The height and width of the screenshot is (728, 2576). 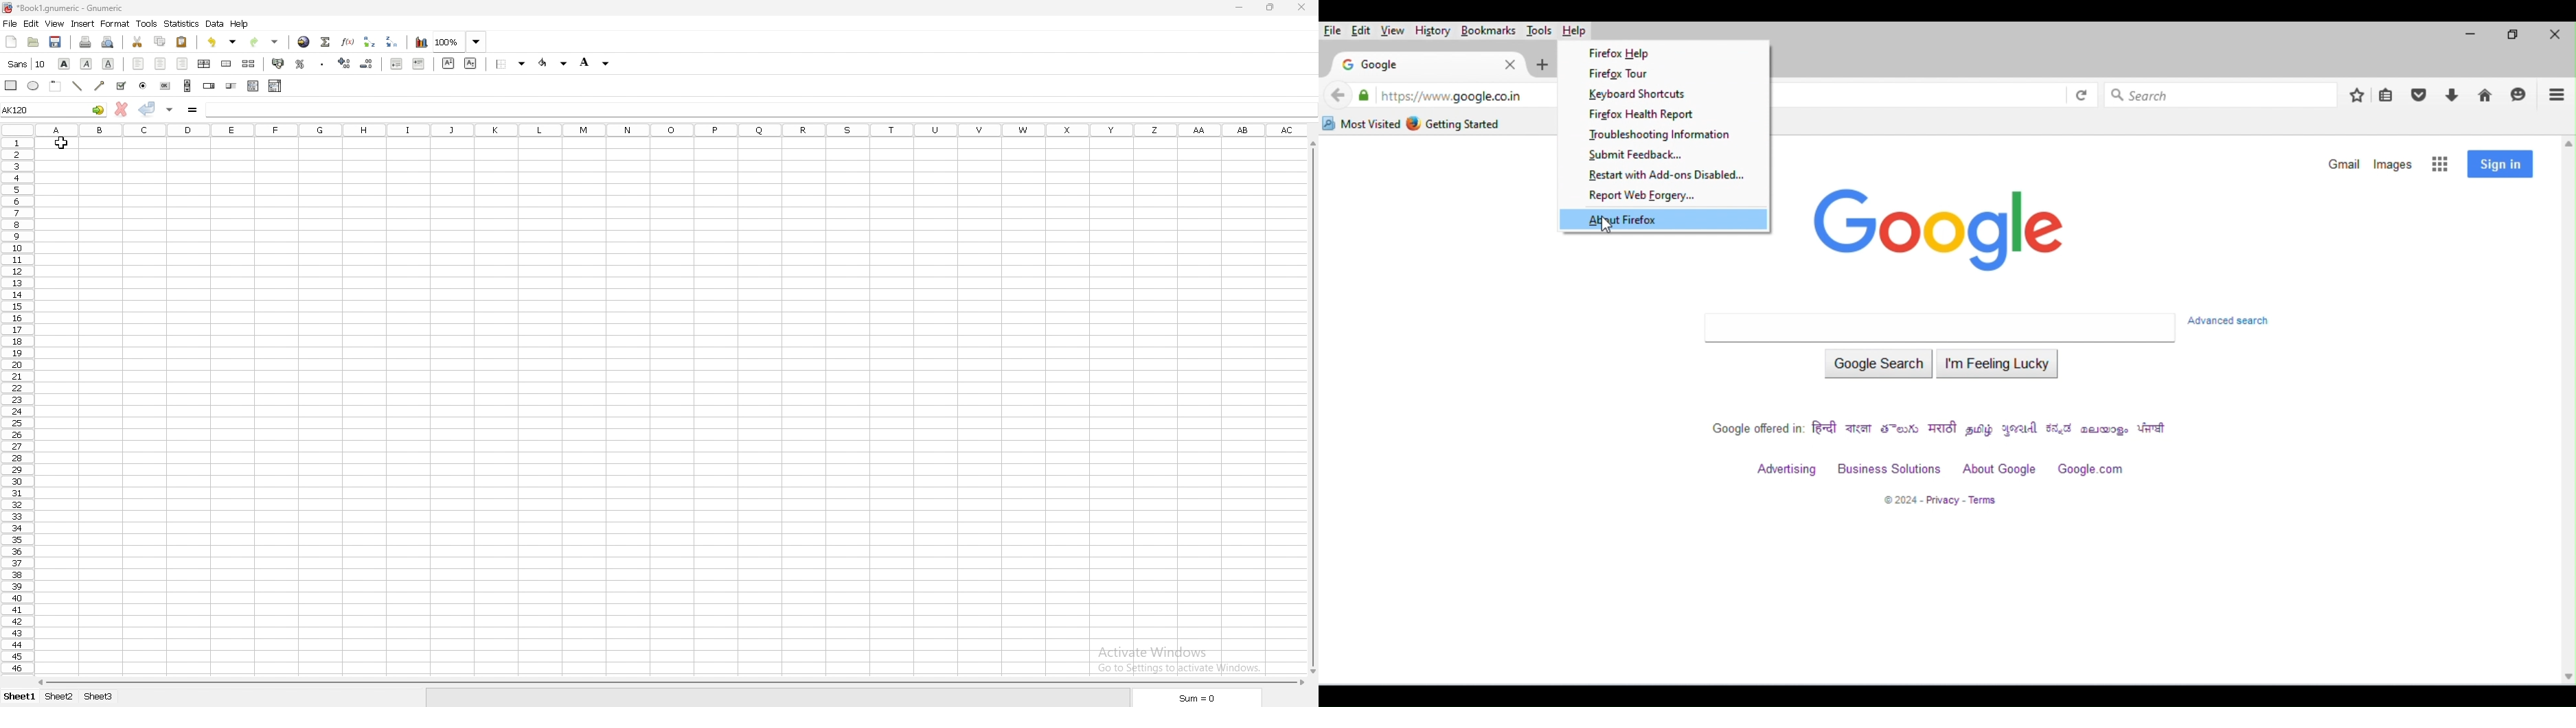 What do you see at coordinates (100, 697) in the screenshot?
I see `sheet 3` at bounding box center [100, 697].